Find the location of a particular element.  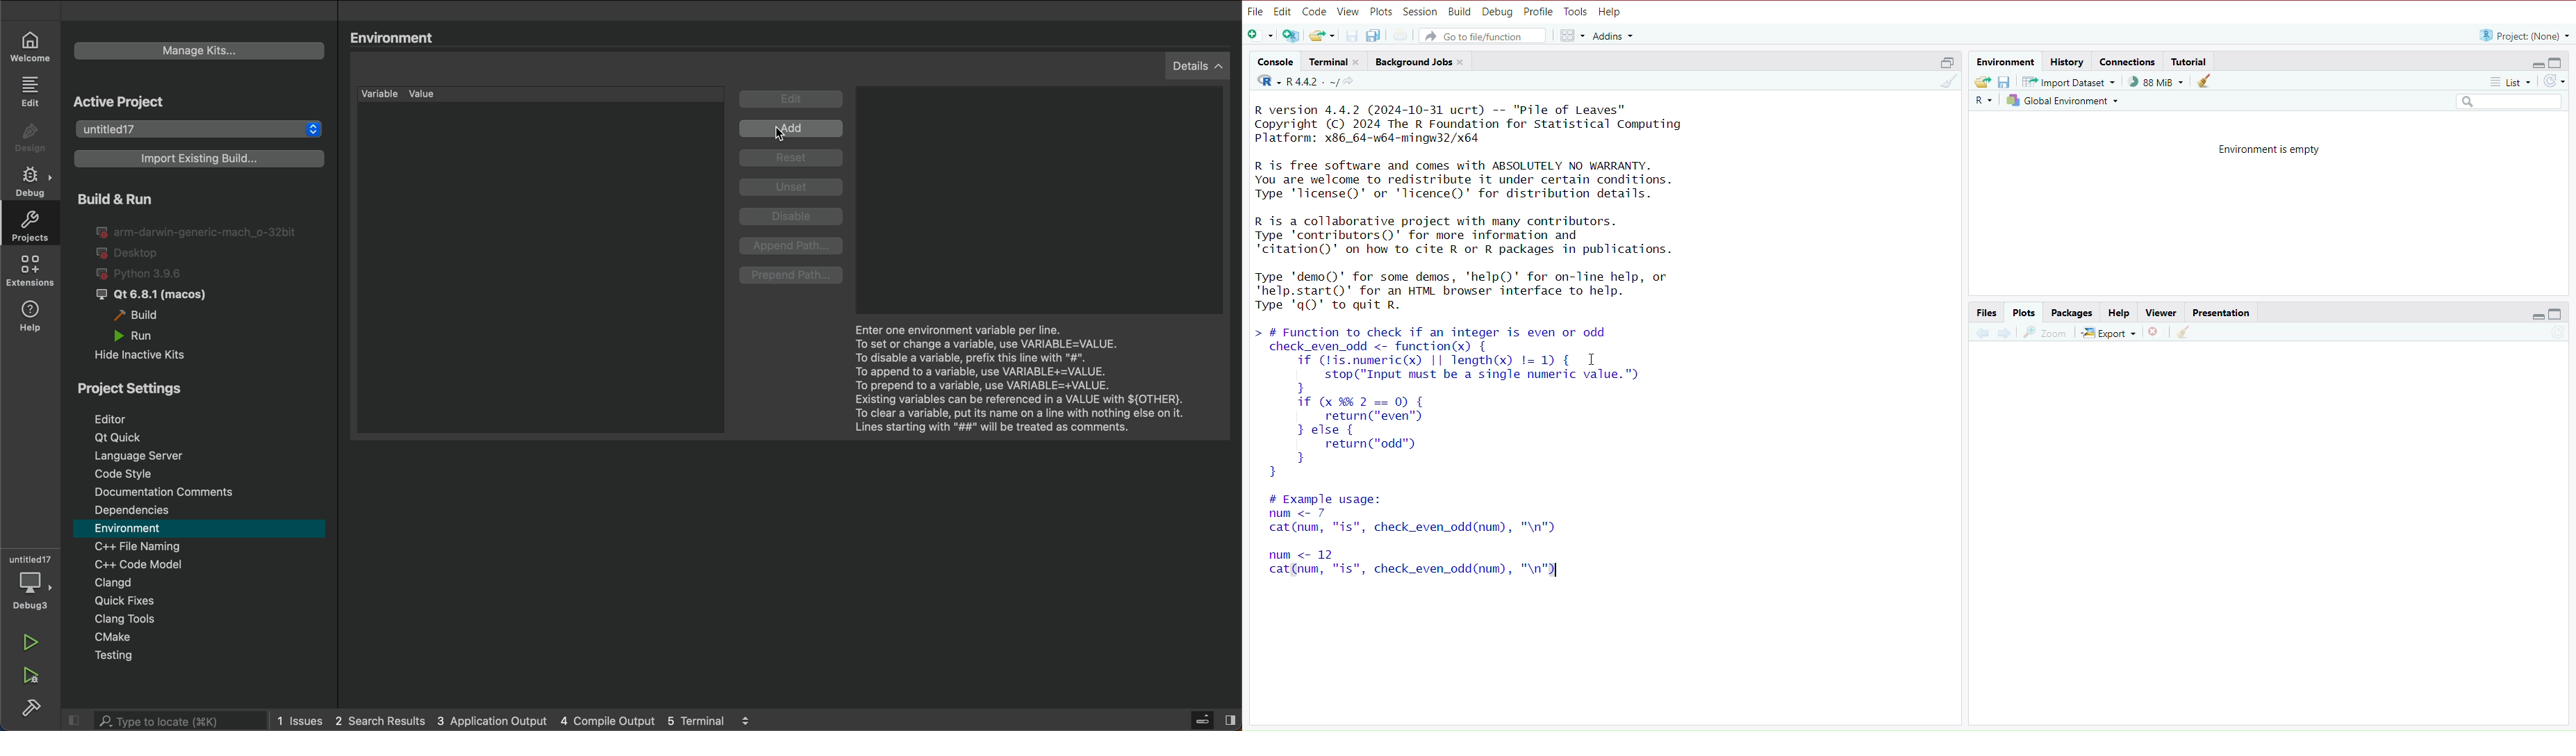

4 compile output is located at coordinates (607, 719).